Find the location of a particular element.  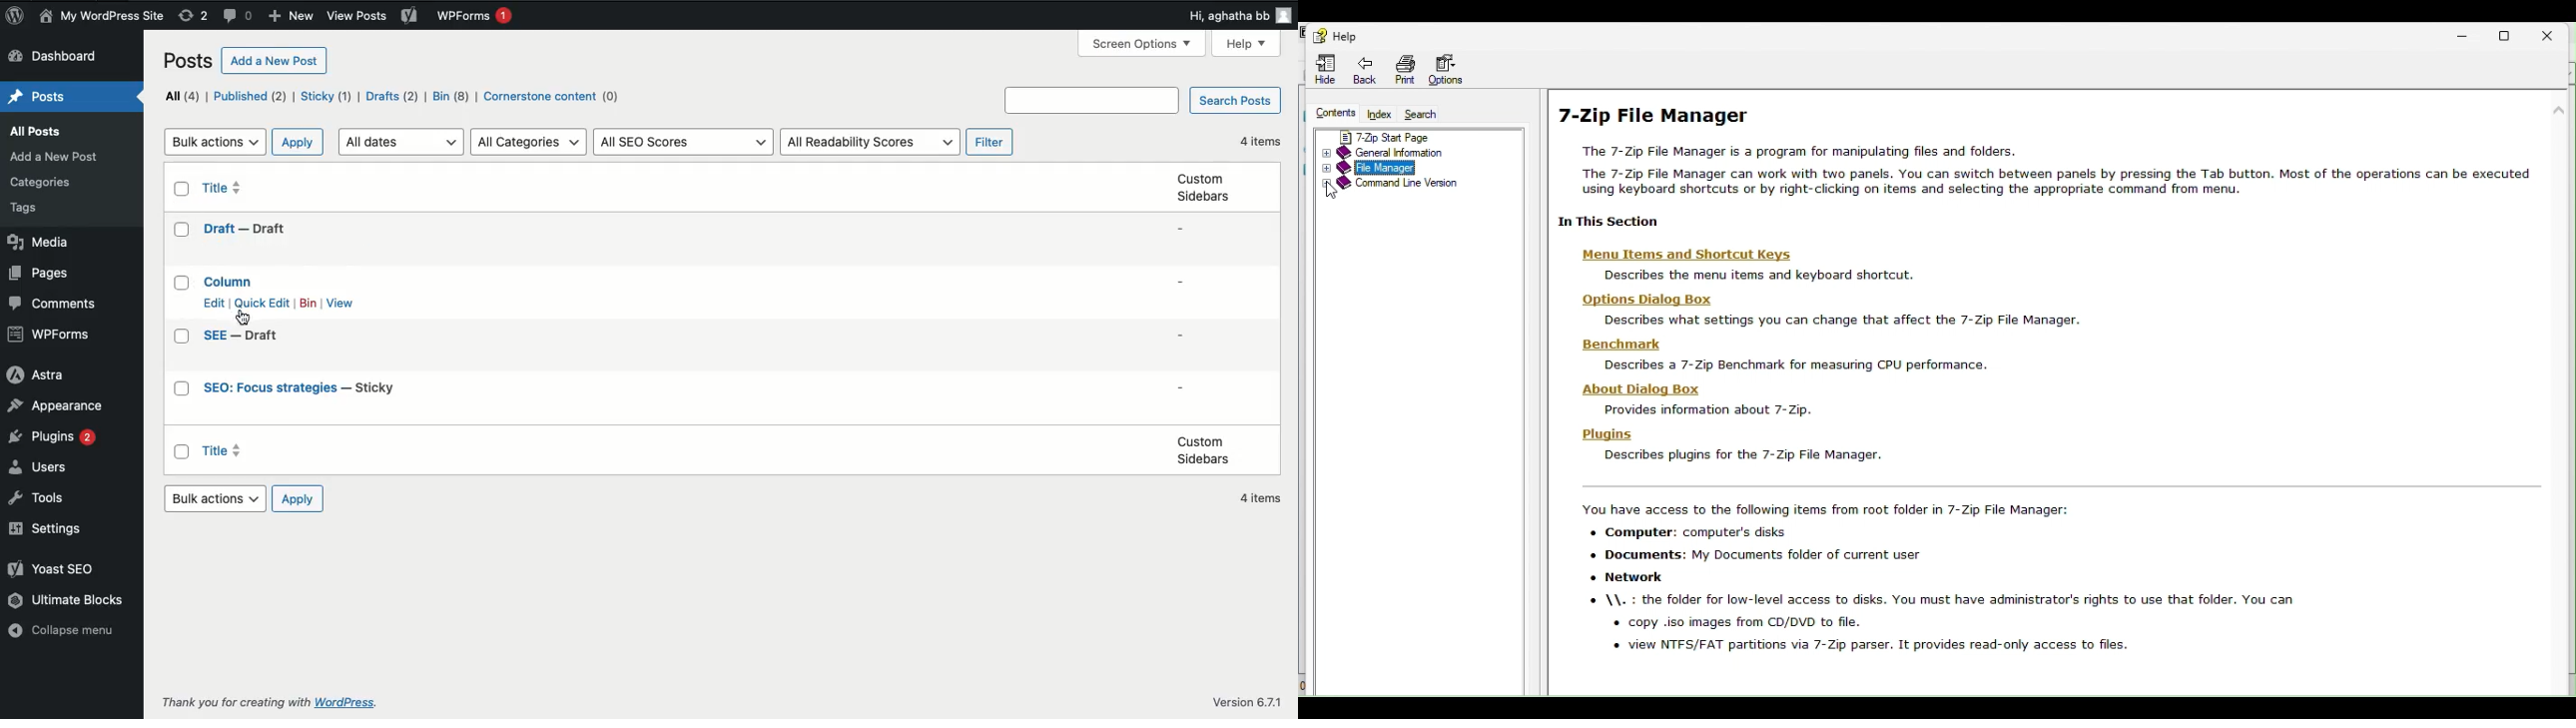

Sticky is located at coordinates (327, 97).